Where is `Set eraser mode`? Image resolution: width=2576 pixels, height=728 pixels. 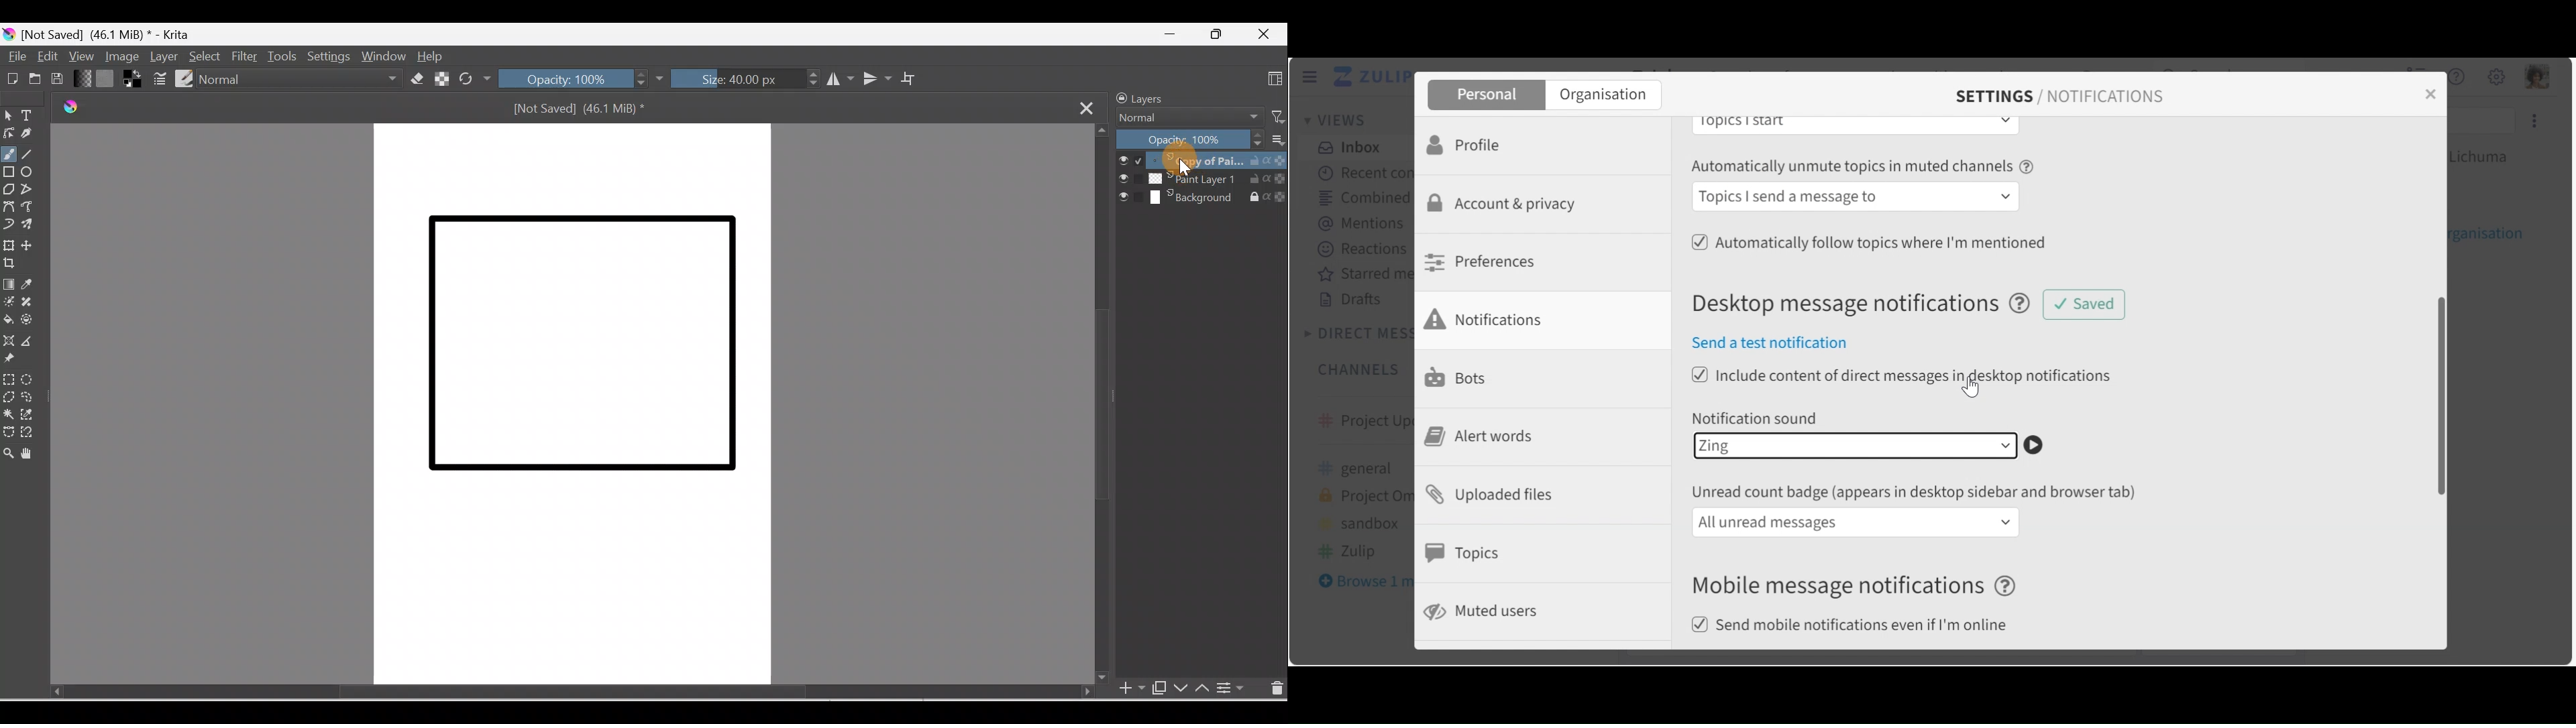
Set eraser mode is located at coordinates (417, 78).